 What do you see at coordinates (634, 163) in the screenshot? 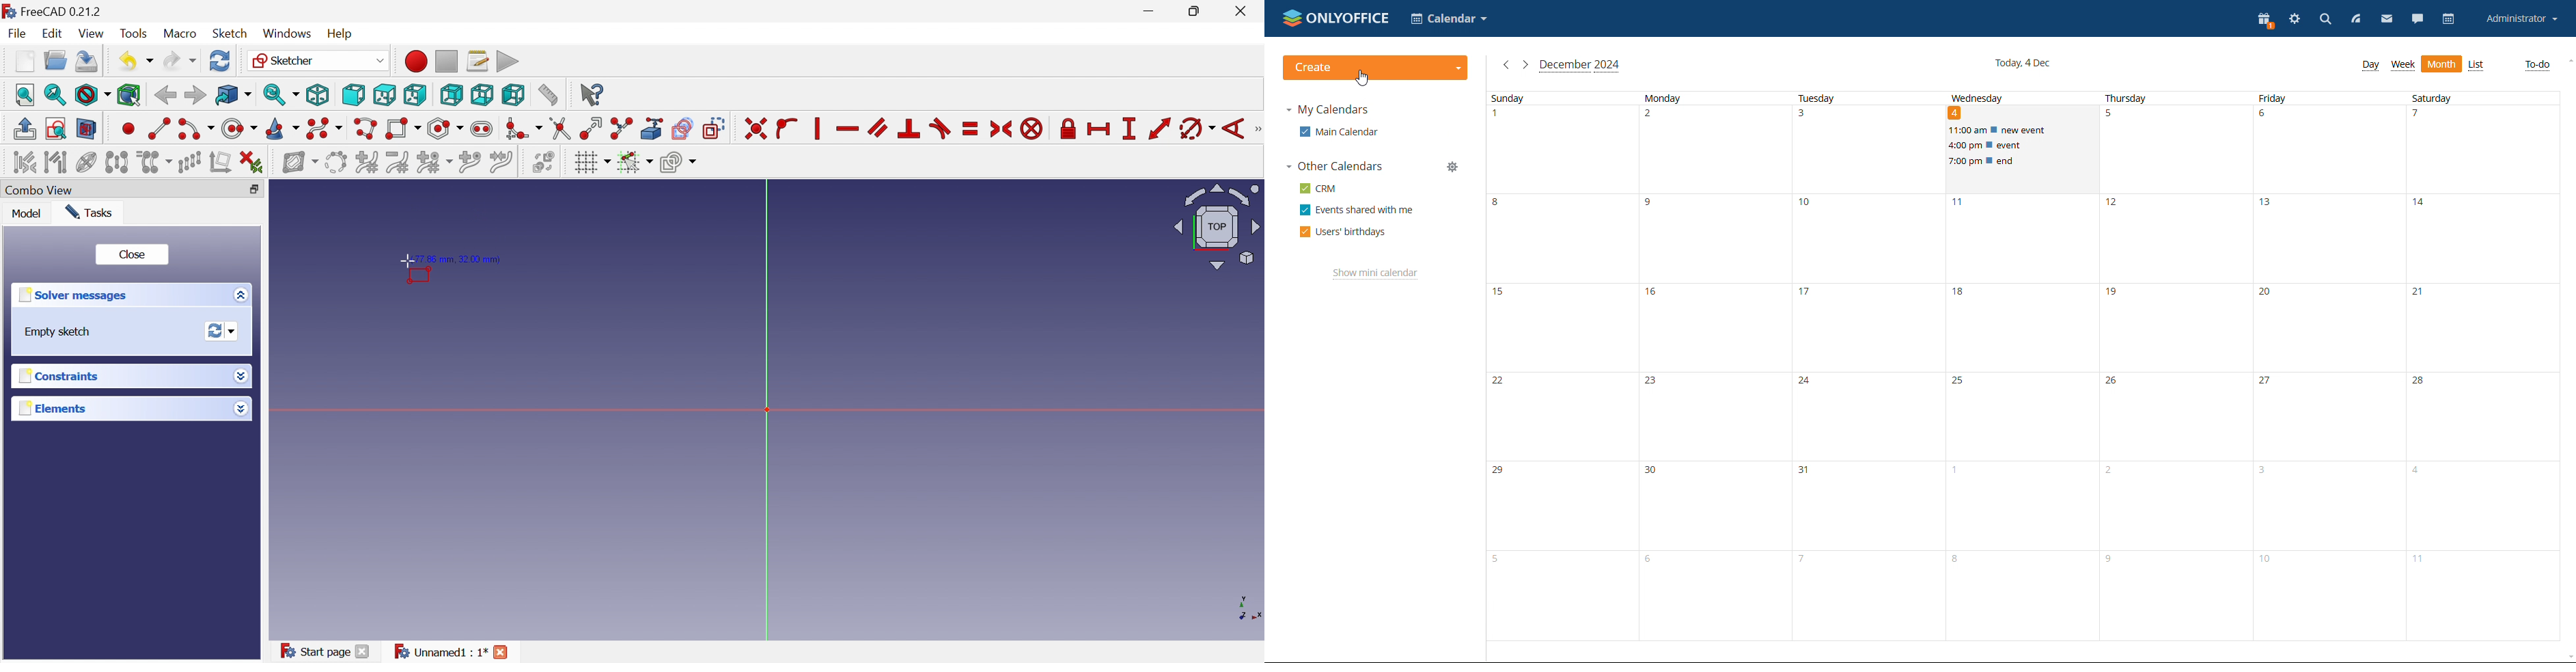
I see `Toggle snap` at bounding box center [634, 163].